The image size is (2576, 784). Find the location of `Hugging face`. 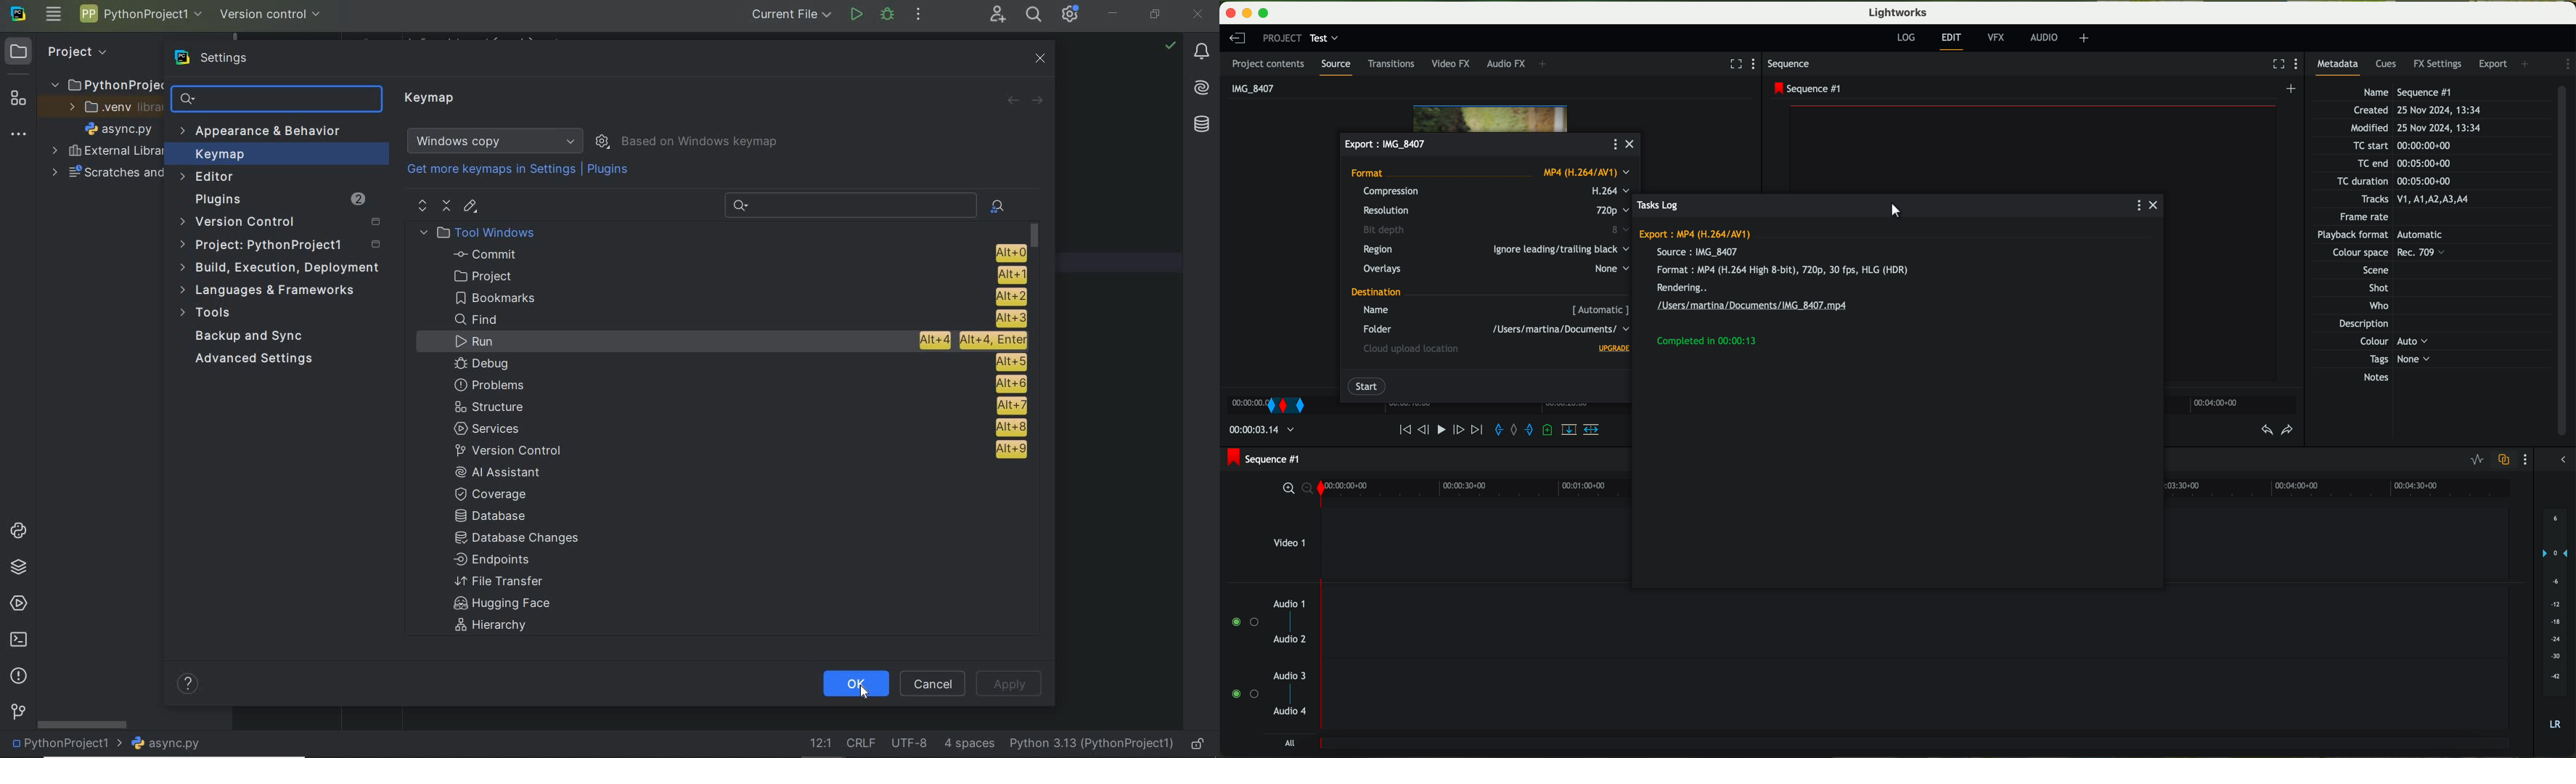

Hugging face is located at coordinates (497, 605).